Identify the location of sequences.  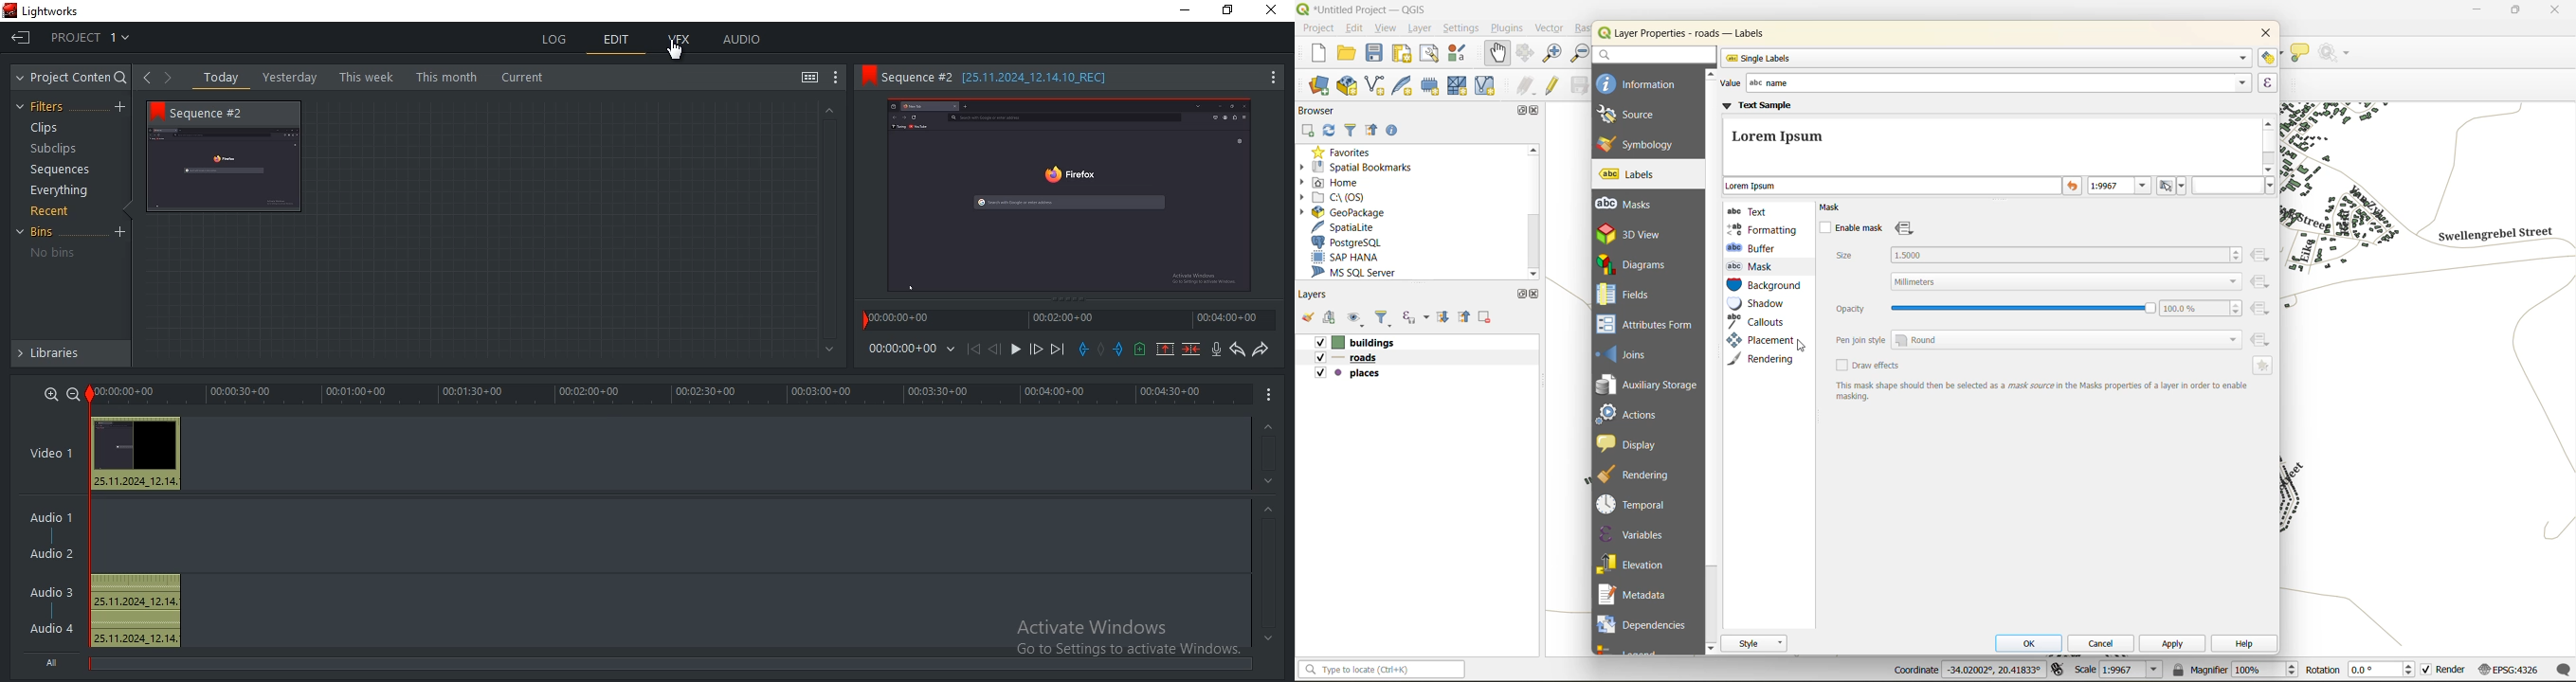
(60, 169).